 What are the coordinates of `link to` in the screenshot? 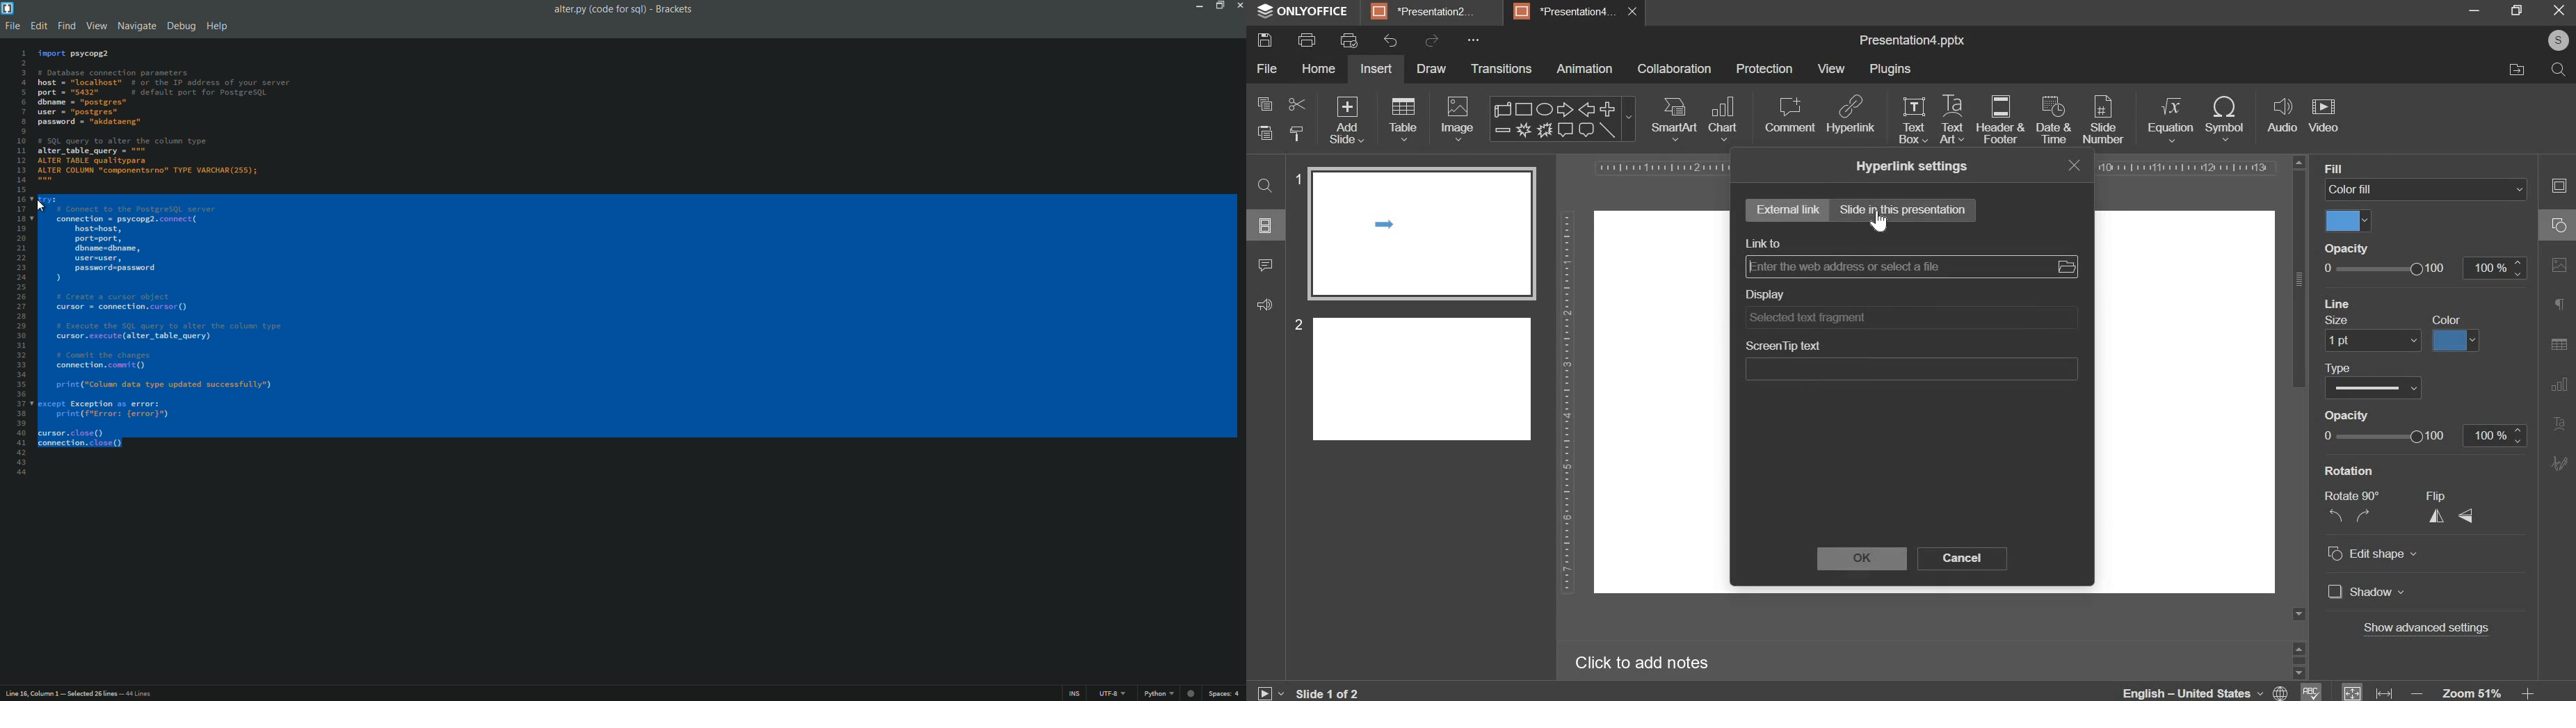 It's located at (1766, 241).